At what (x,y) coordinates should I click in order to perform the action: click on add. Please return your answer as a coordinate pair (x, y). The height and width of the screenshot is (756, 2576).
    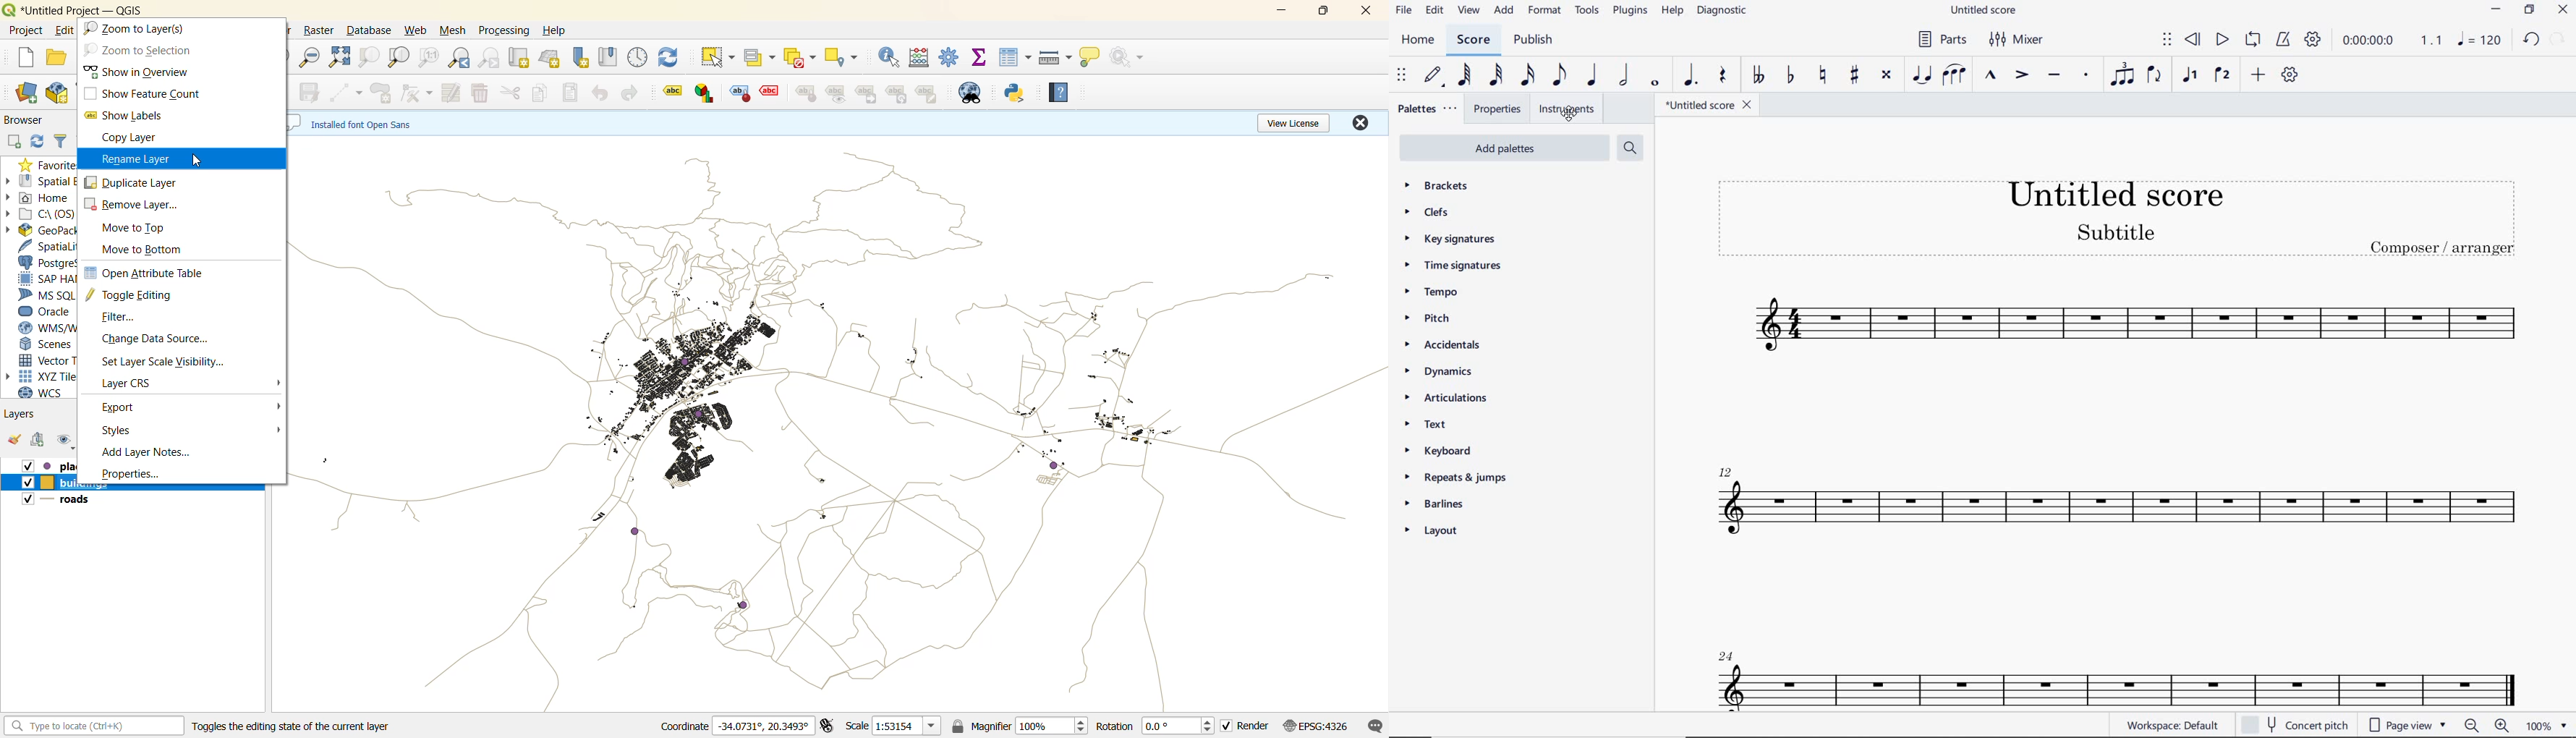
    Looking at the image, I should click on (41, 441).